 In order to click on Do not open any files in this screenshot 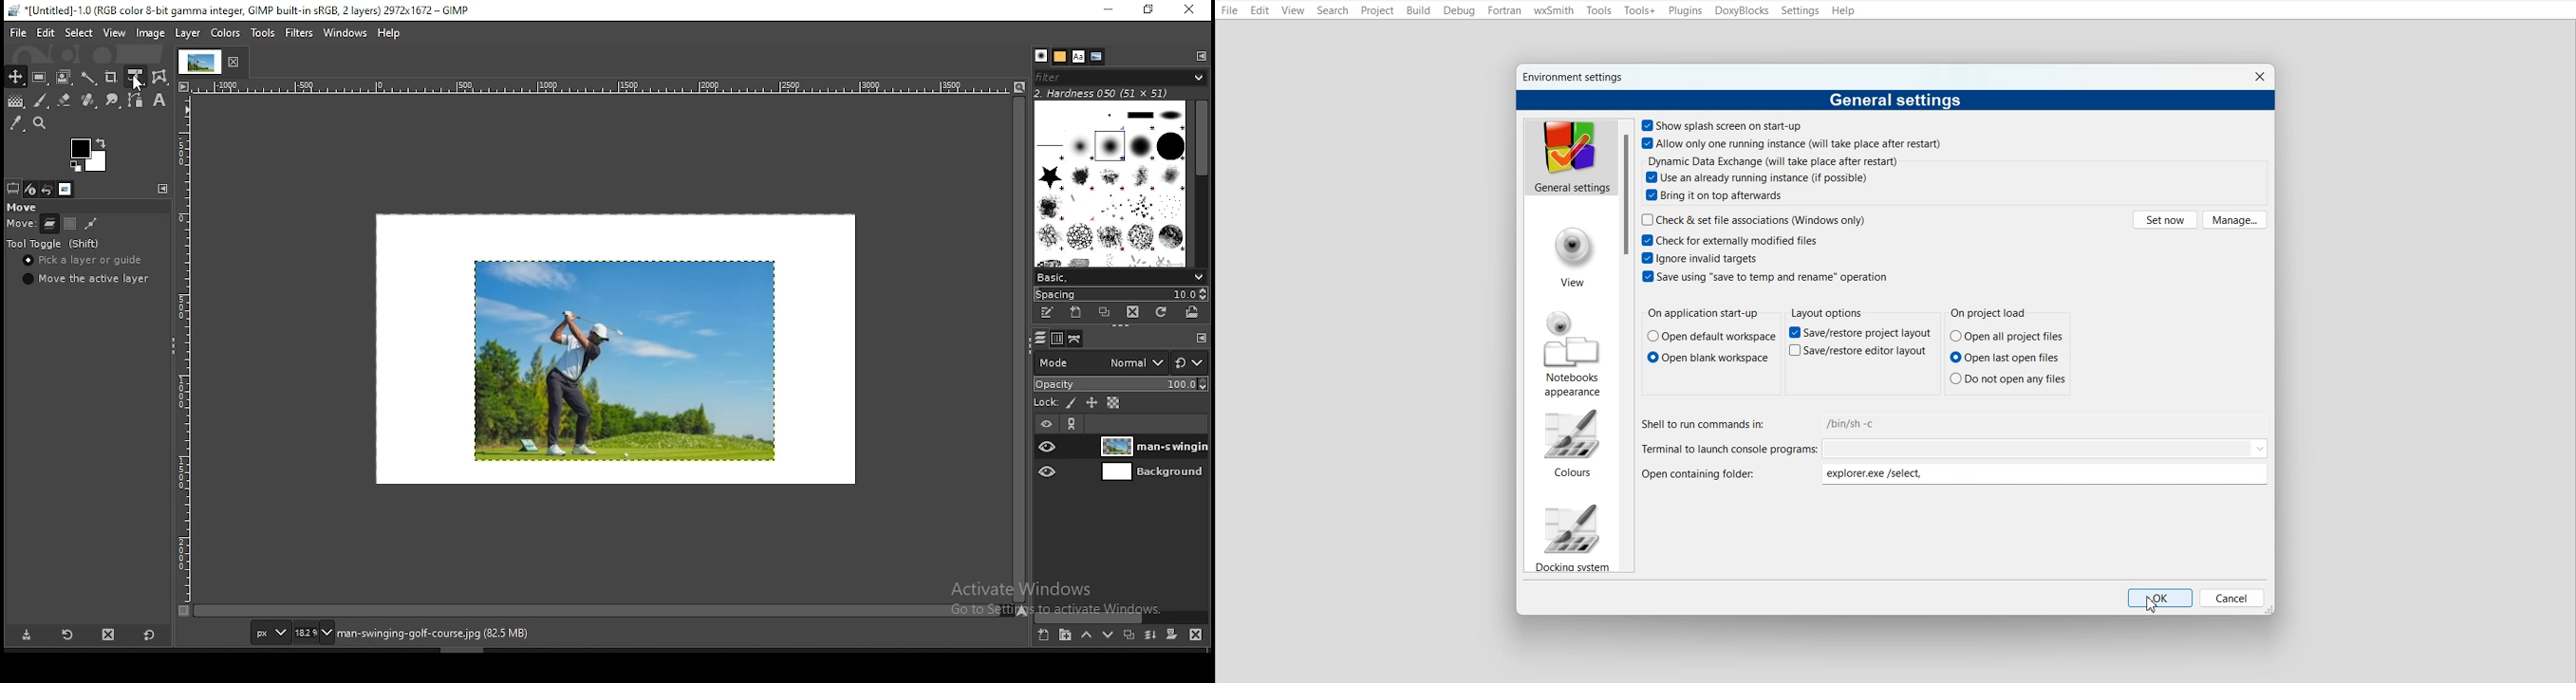, I will do `click(2008, 378)`.